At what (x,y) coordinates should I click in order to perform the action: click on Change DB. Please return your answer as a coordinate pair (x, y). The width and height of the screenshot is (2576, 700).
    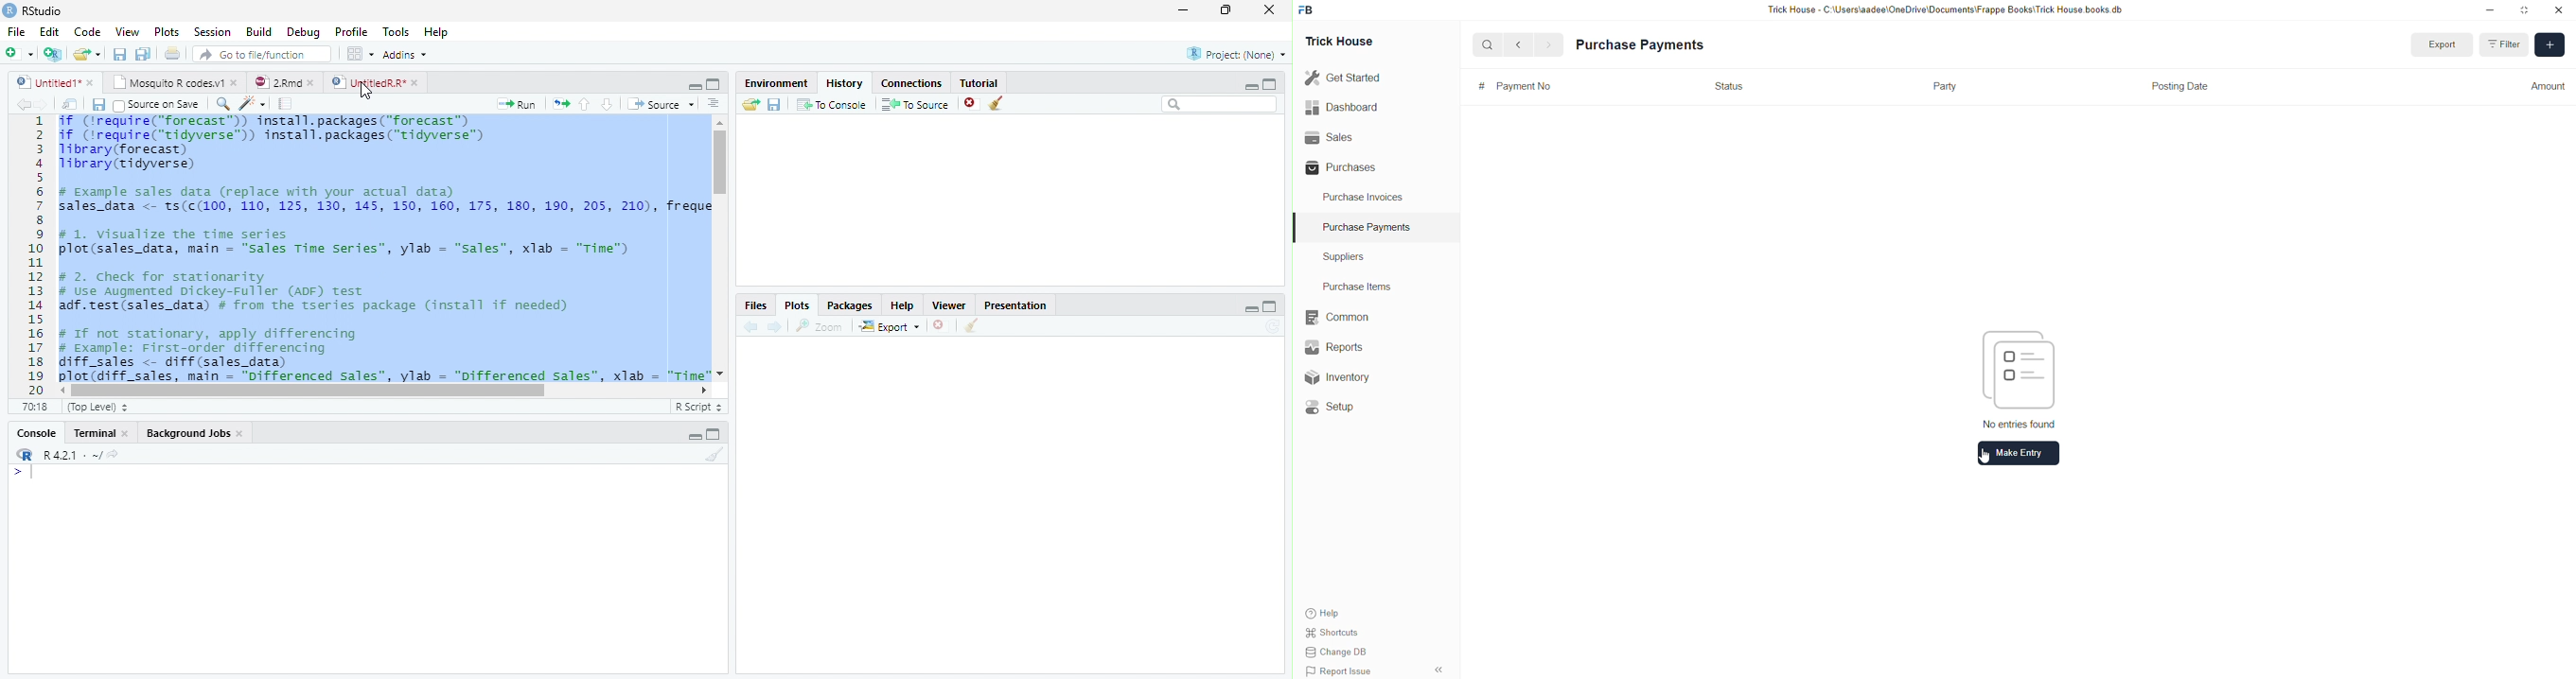
    Looking at the image, I should click on (1344, 653).